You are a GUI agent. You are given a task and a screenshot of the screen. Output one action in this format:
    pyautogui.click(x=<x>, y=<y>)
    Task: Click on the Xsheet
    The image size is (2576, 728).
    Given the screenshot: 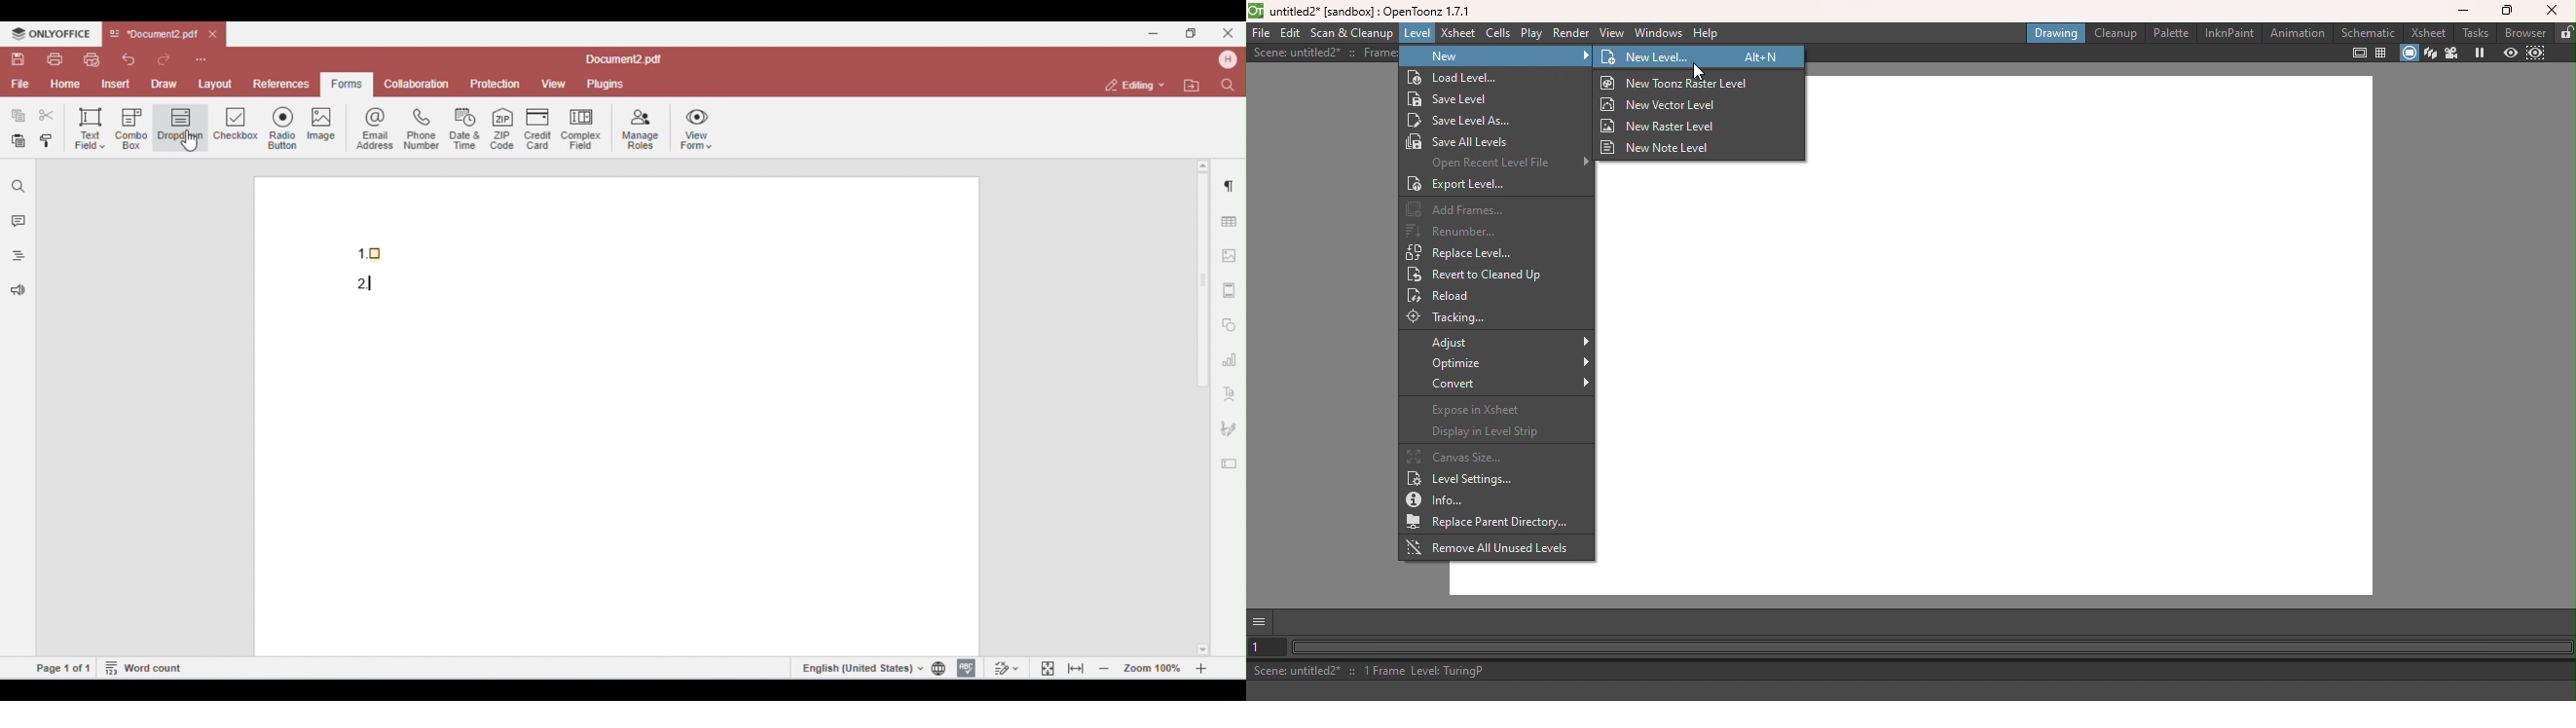 What is the action you would take?
    pyautogui.click(x=2430, y=30)
    